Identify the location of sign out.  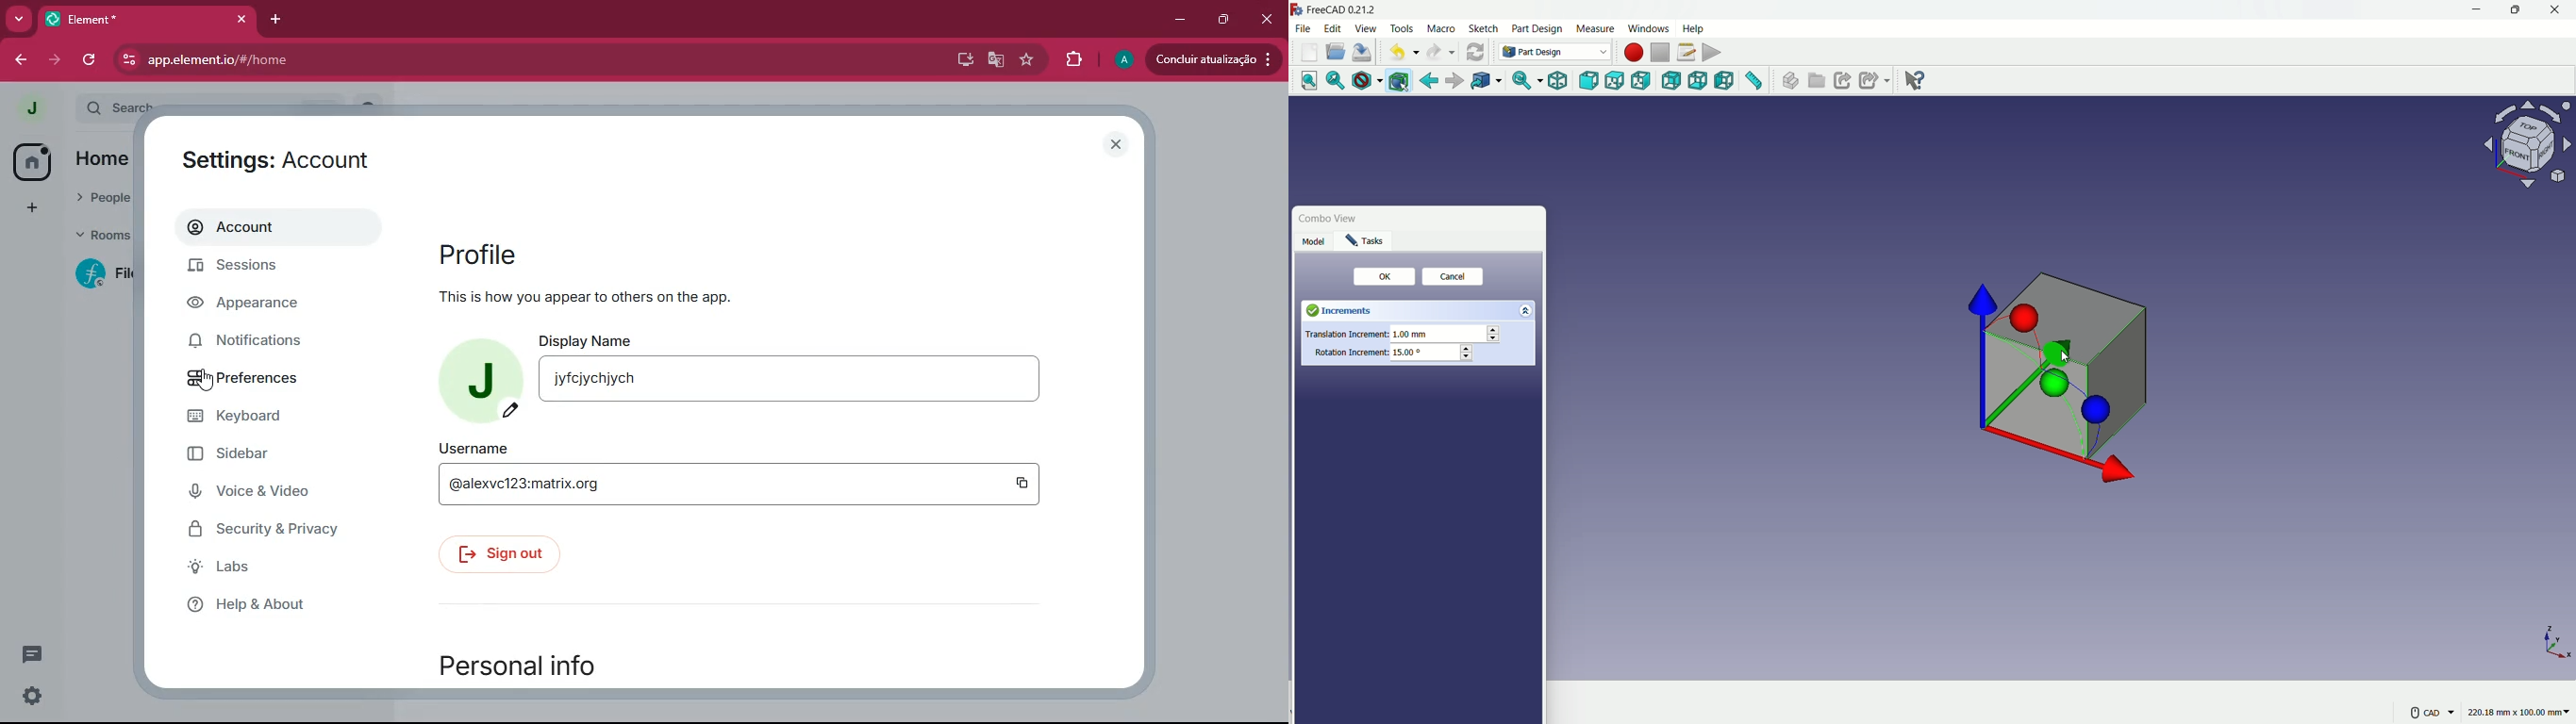
(500, 556).